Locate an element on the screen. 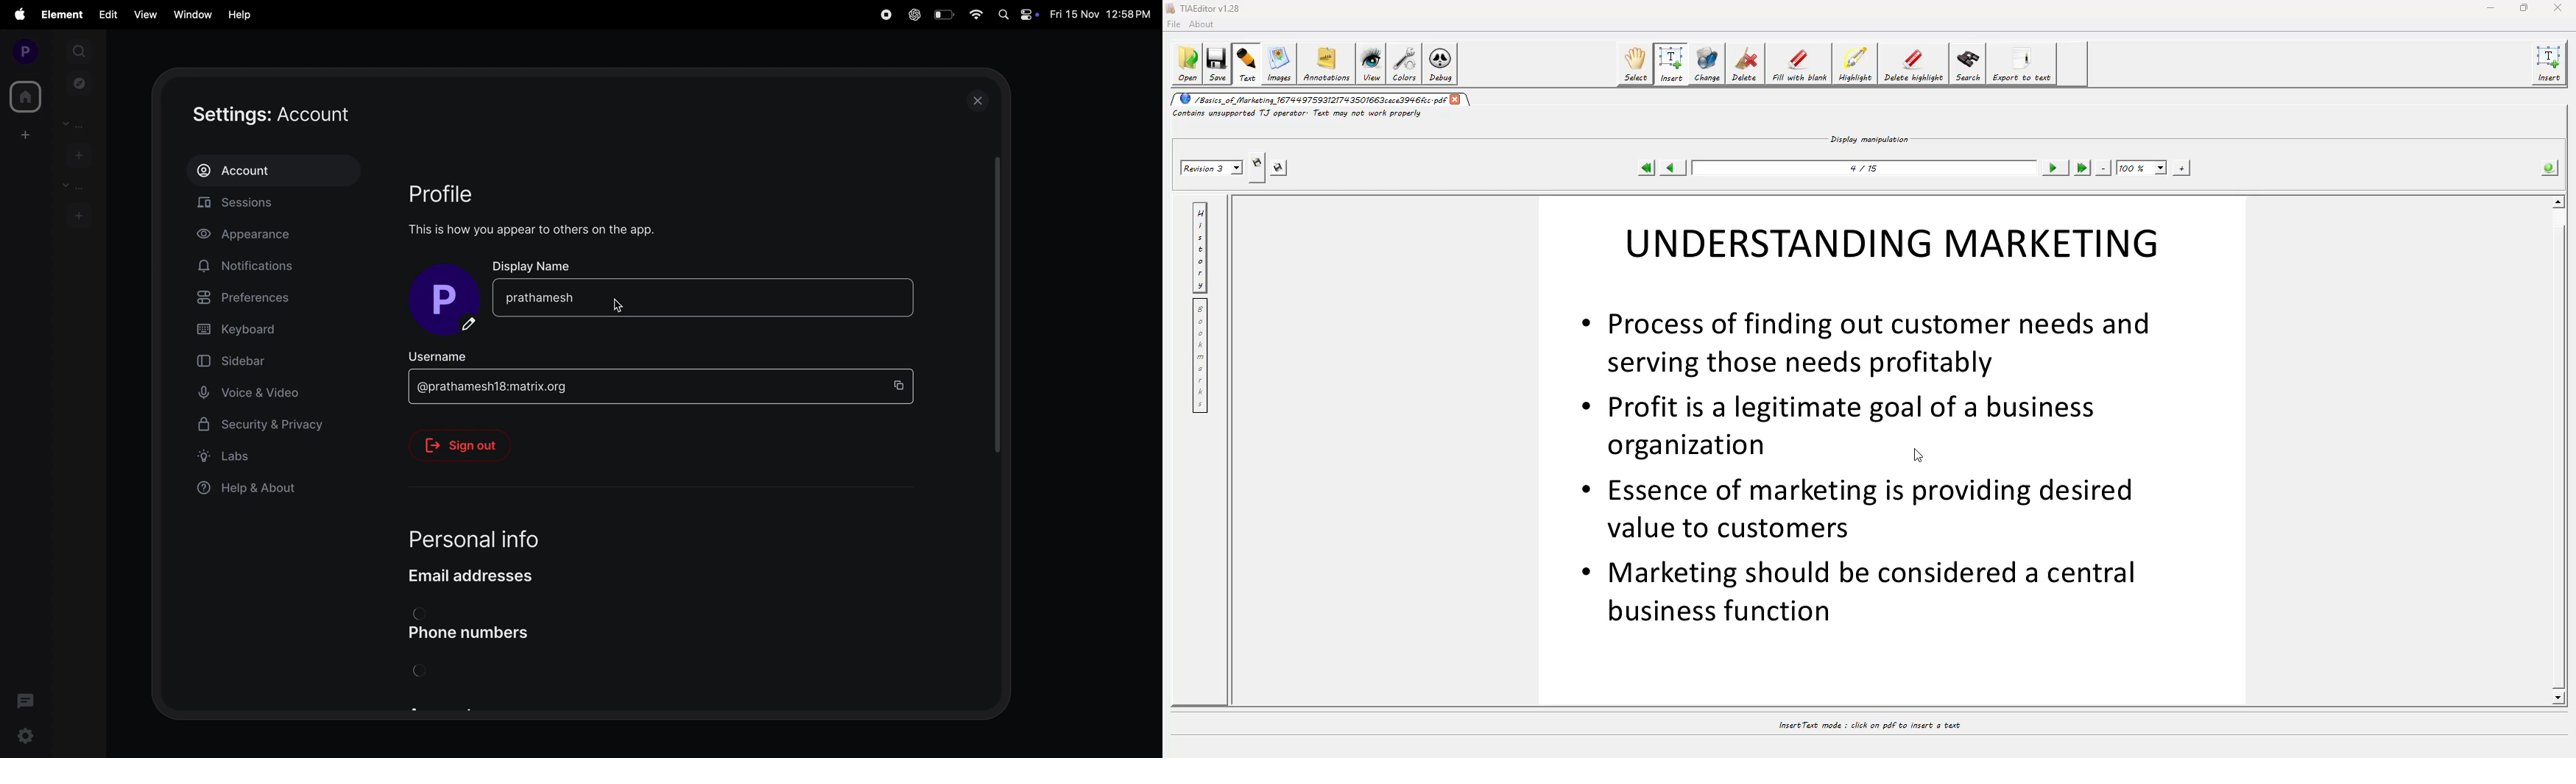  help and anout is located at coordinates (253, 490).